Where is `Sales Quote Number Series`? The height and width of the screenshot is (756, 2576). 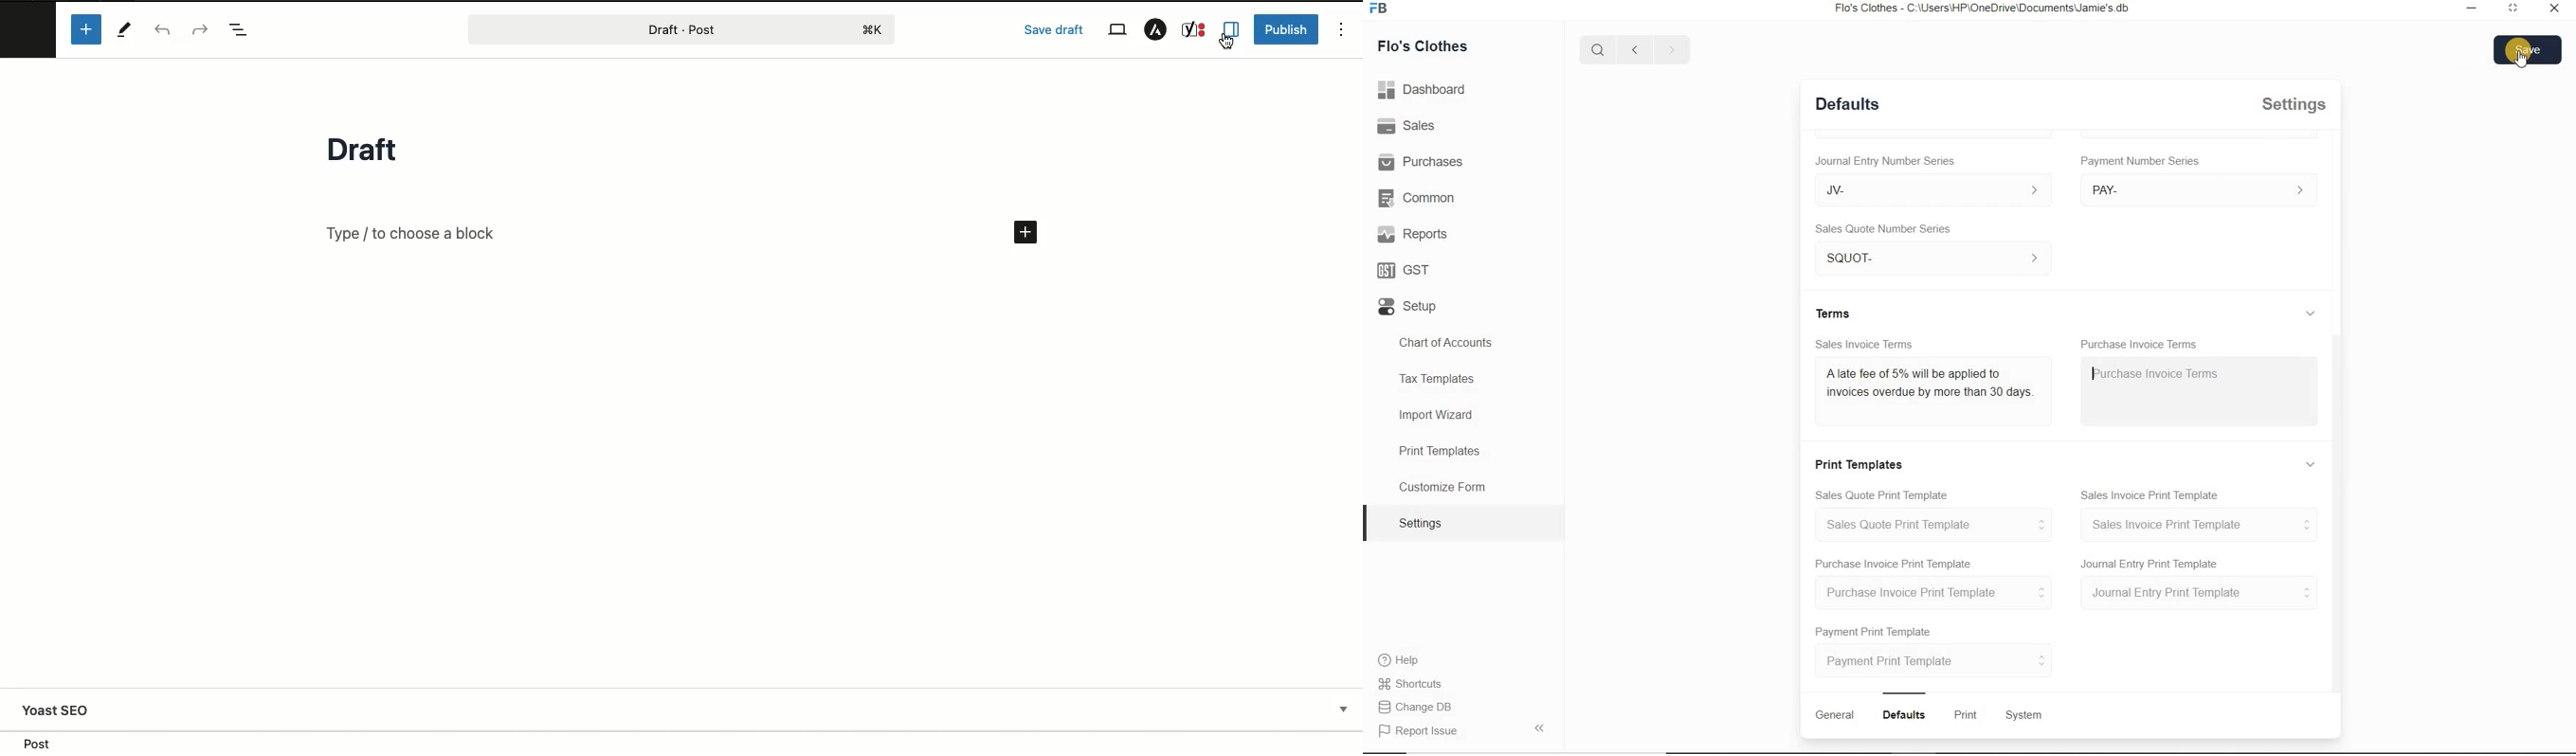
Sales Quote Number Series is located at coordinates (1887, 228).